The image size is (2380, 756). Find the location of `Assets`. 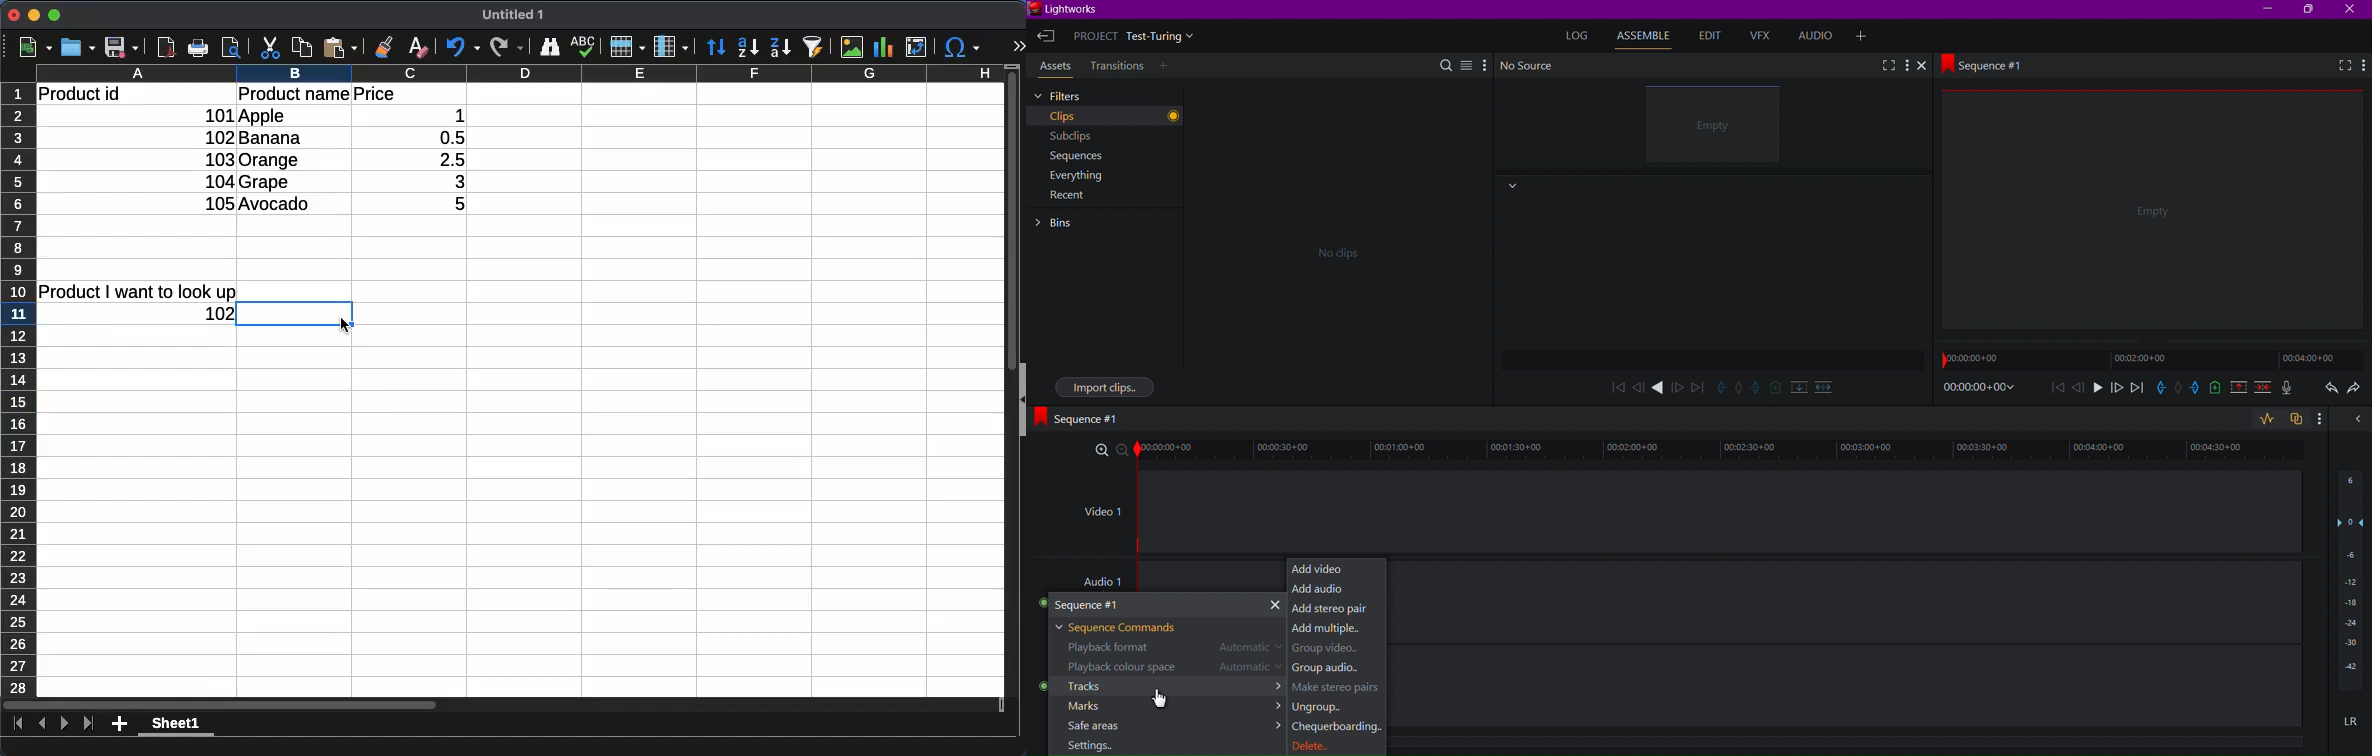

Assets is located at coordinates (1053, 68).